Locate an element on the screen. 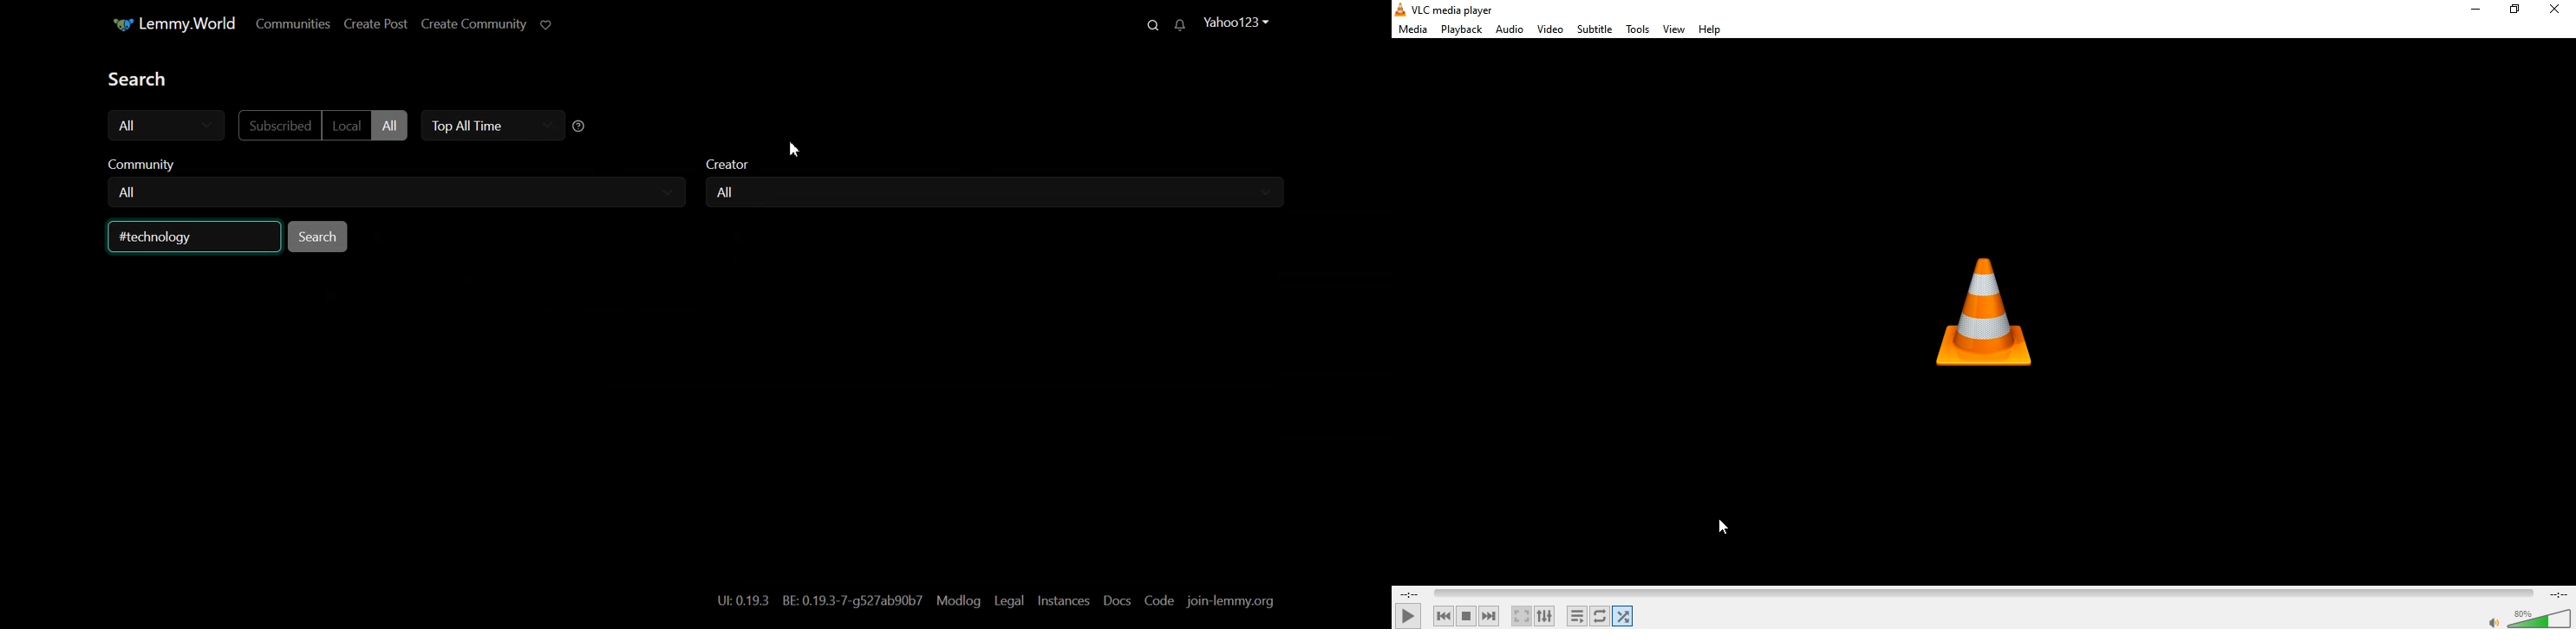  All is located at coordinates (390, 125).